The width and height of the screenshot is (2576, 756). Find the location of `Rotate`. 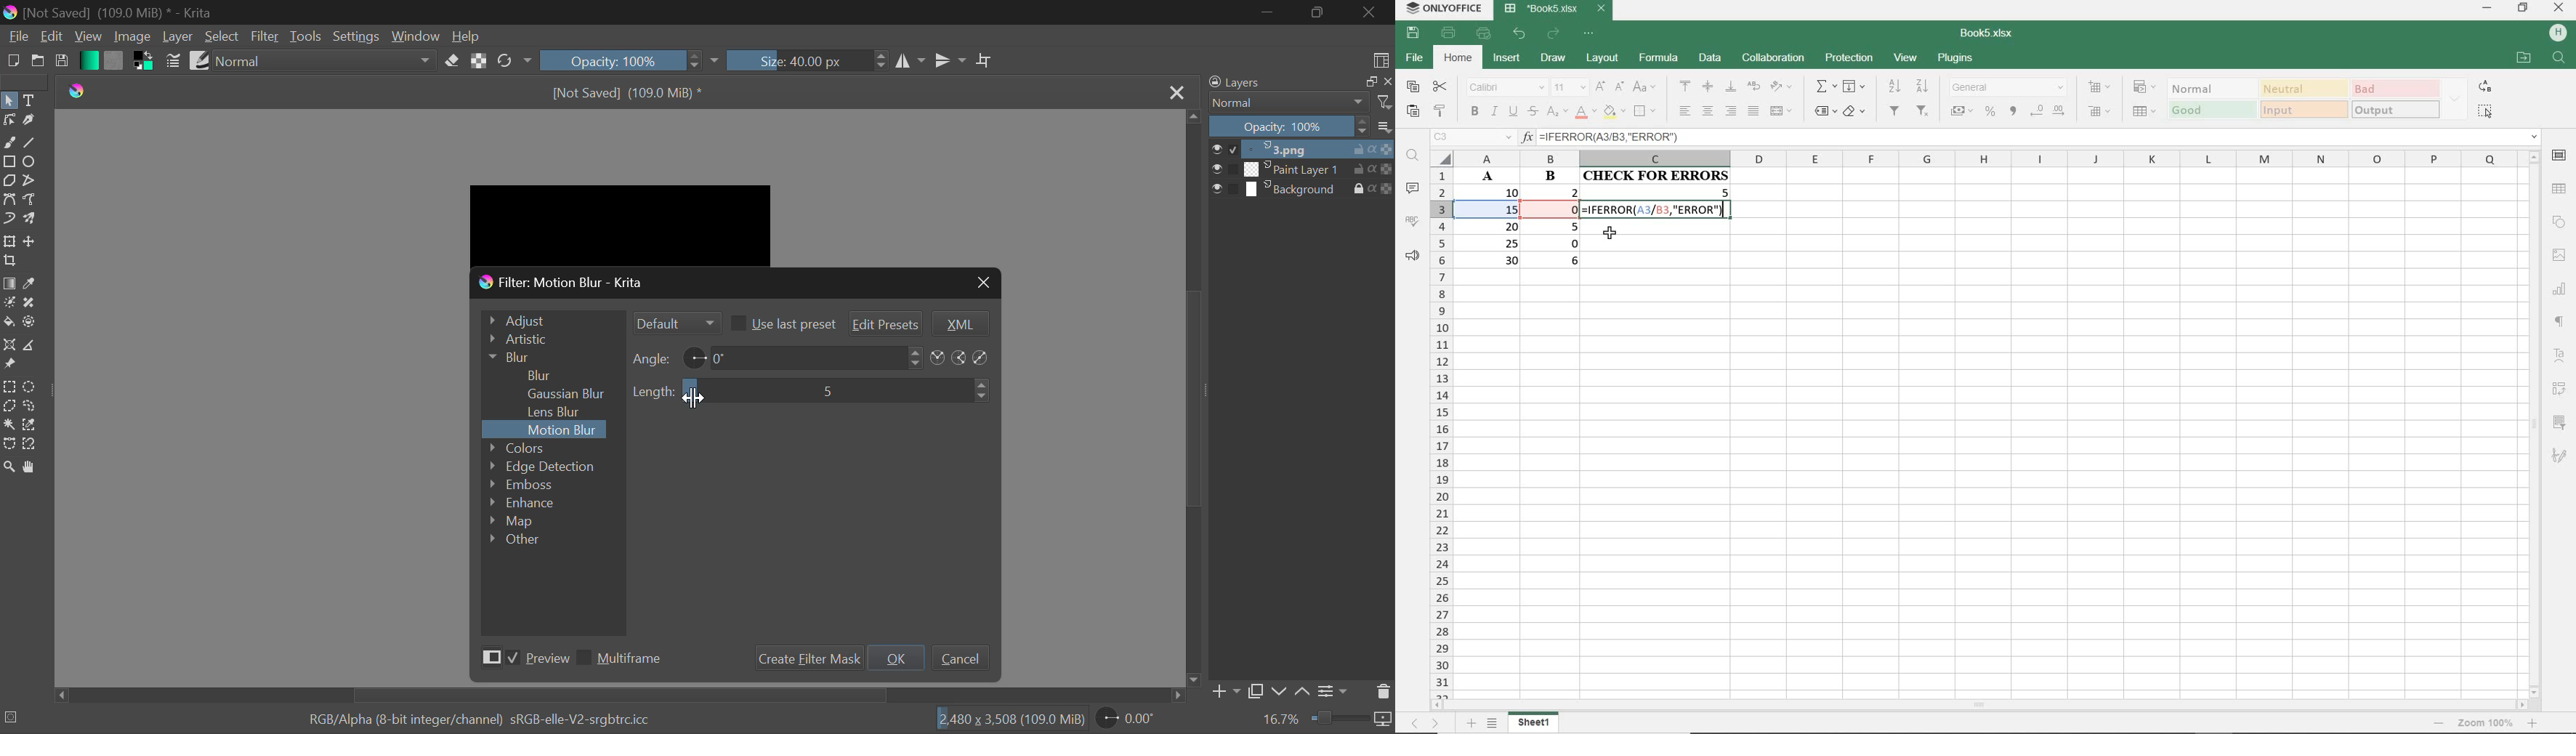

Rotate is located at coordinates (514, 60).